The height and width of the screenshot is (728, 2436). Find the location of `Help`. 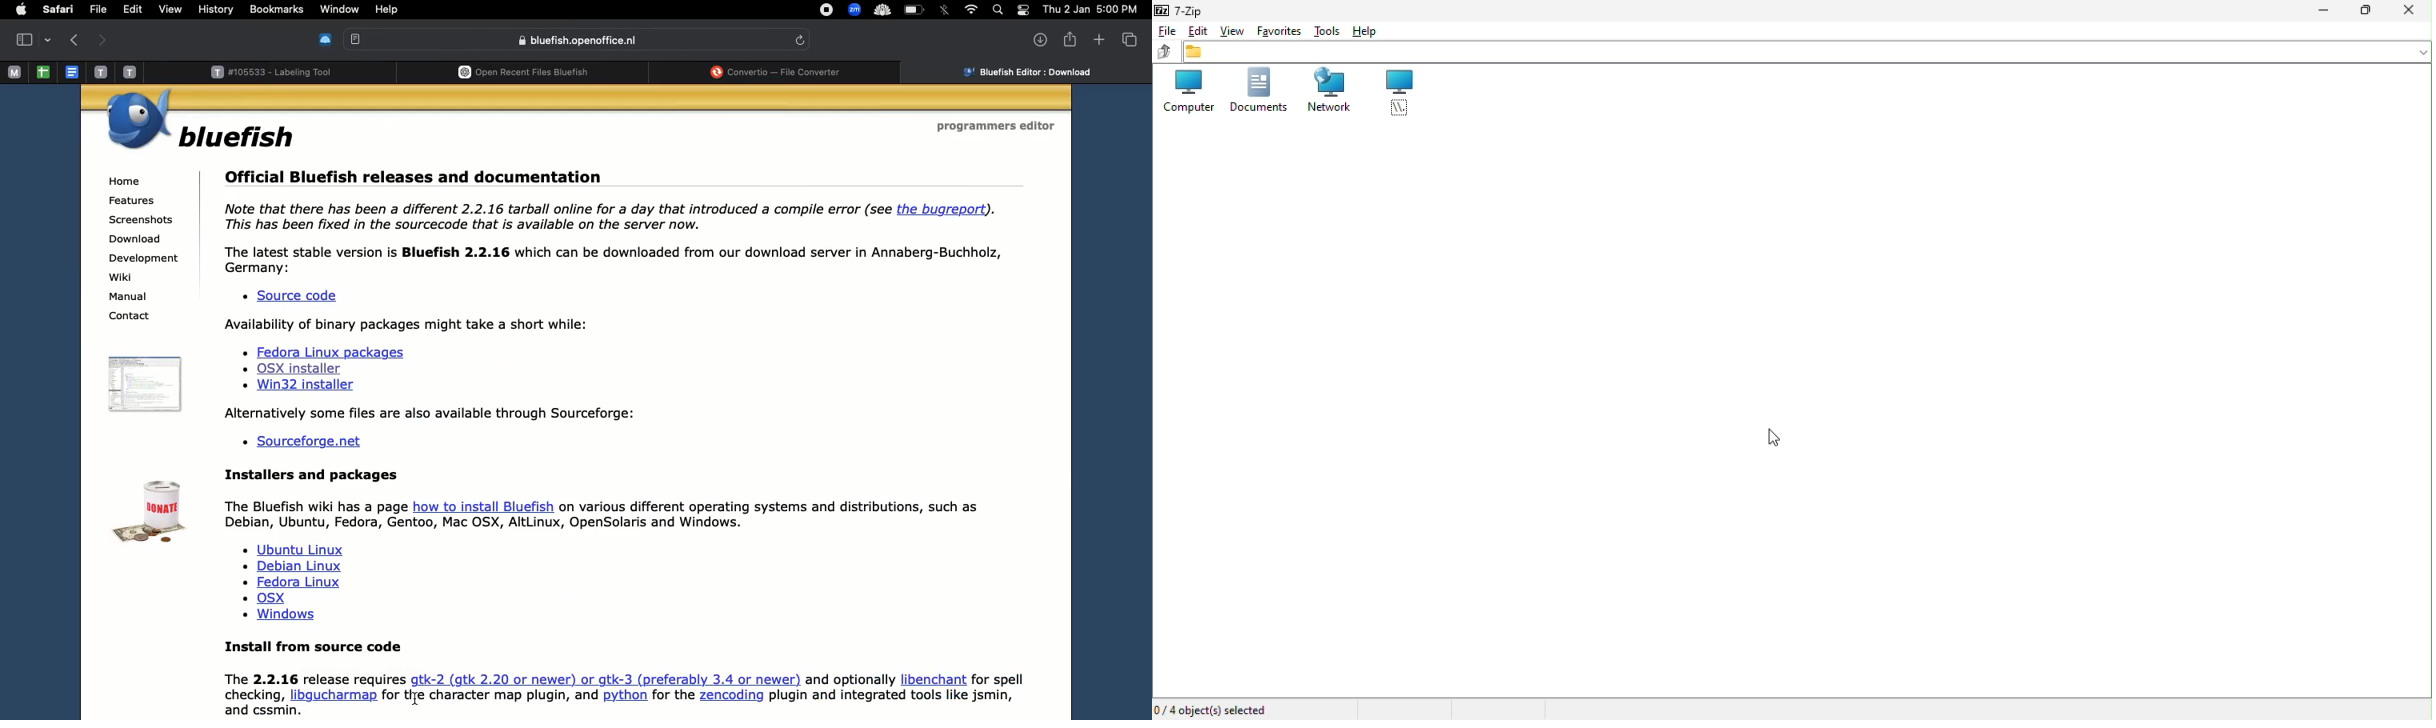

Help is located at coordinates (1371, 31).